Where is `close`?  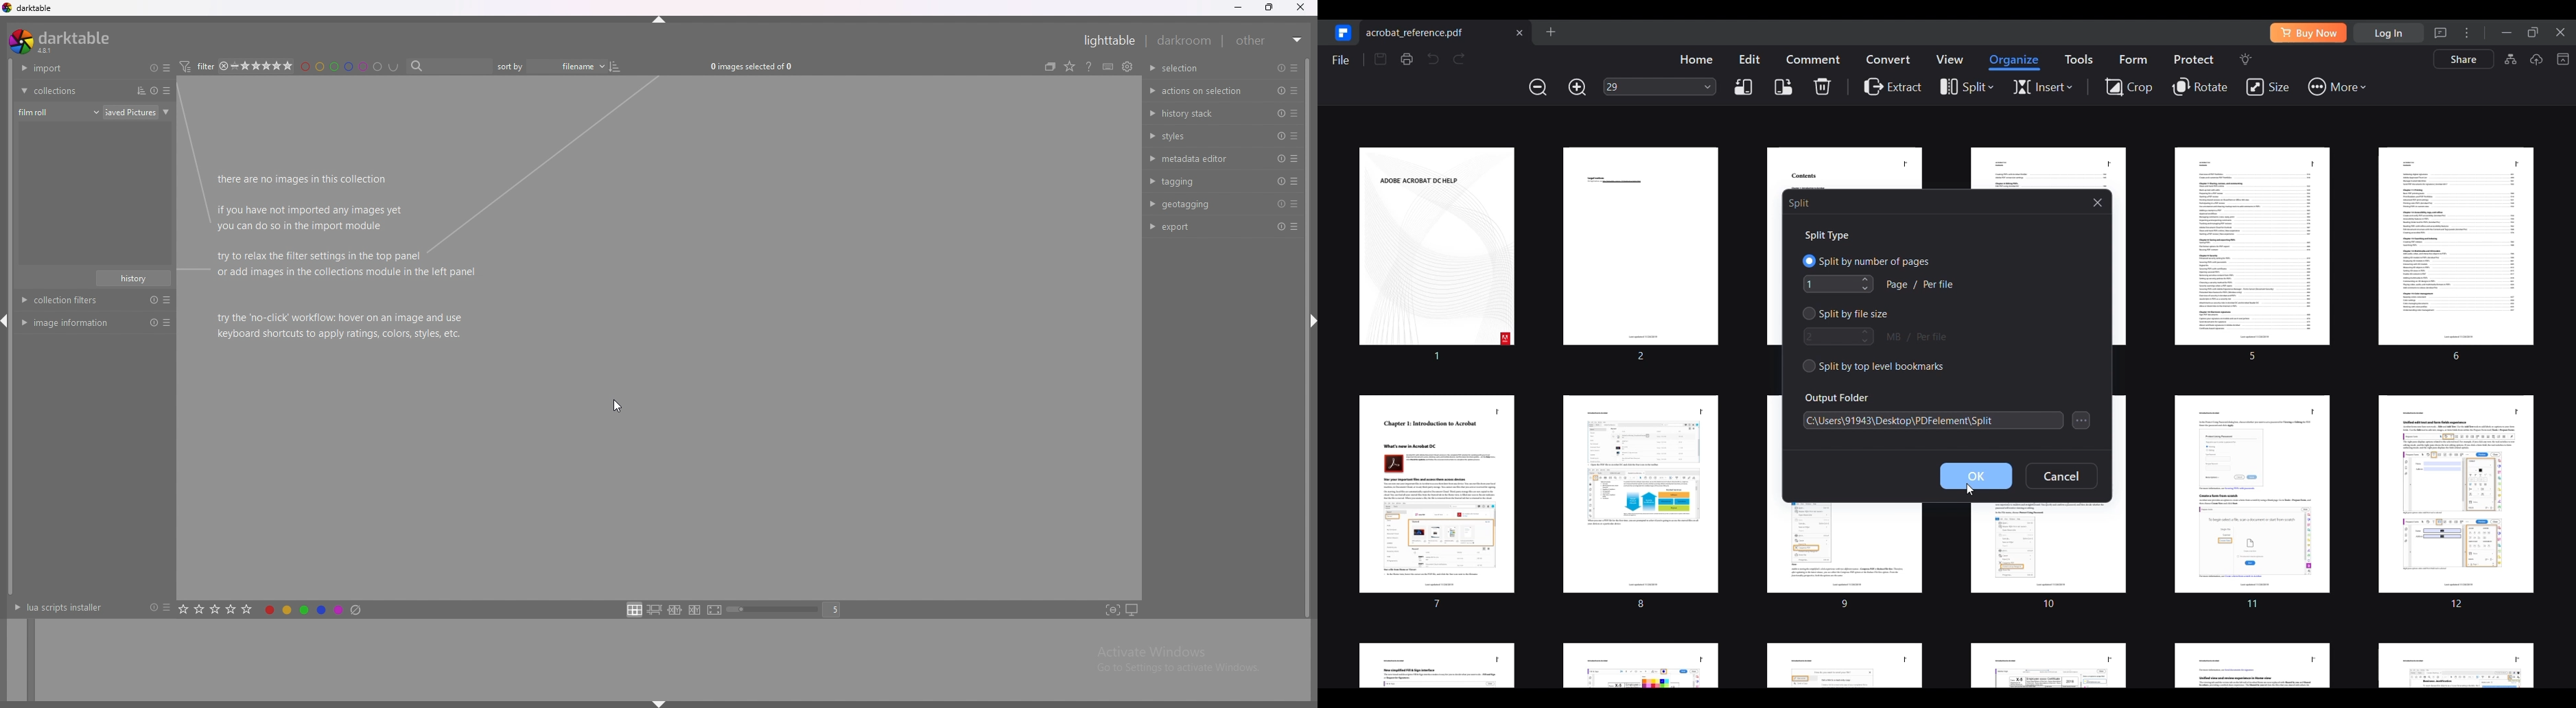 close is located at coordinates (1302, 8).